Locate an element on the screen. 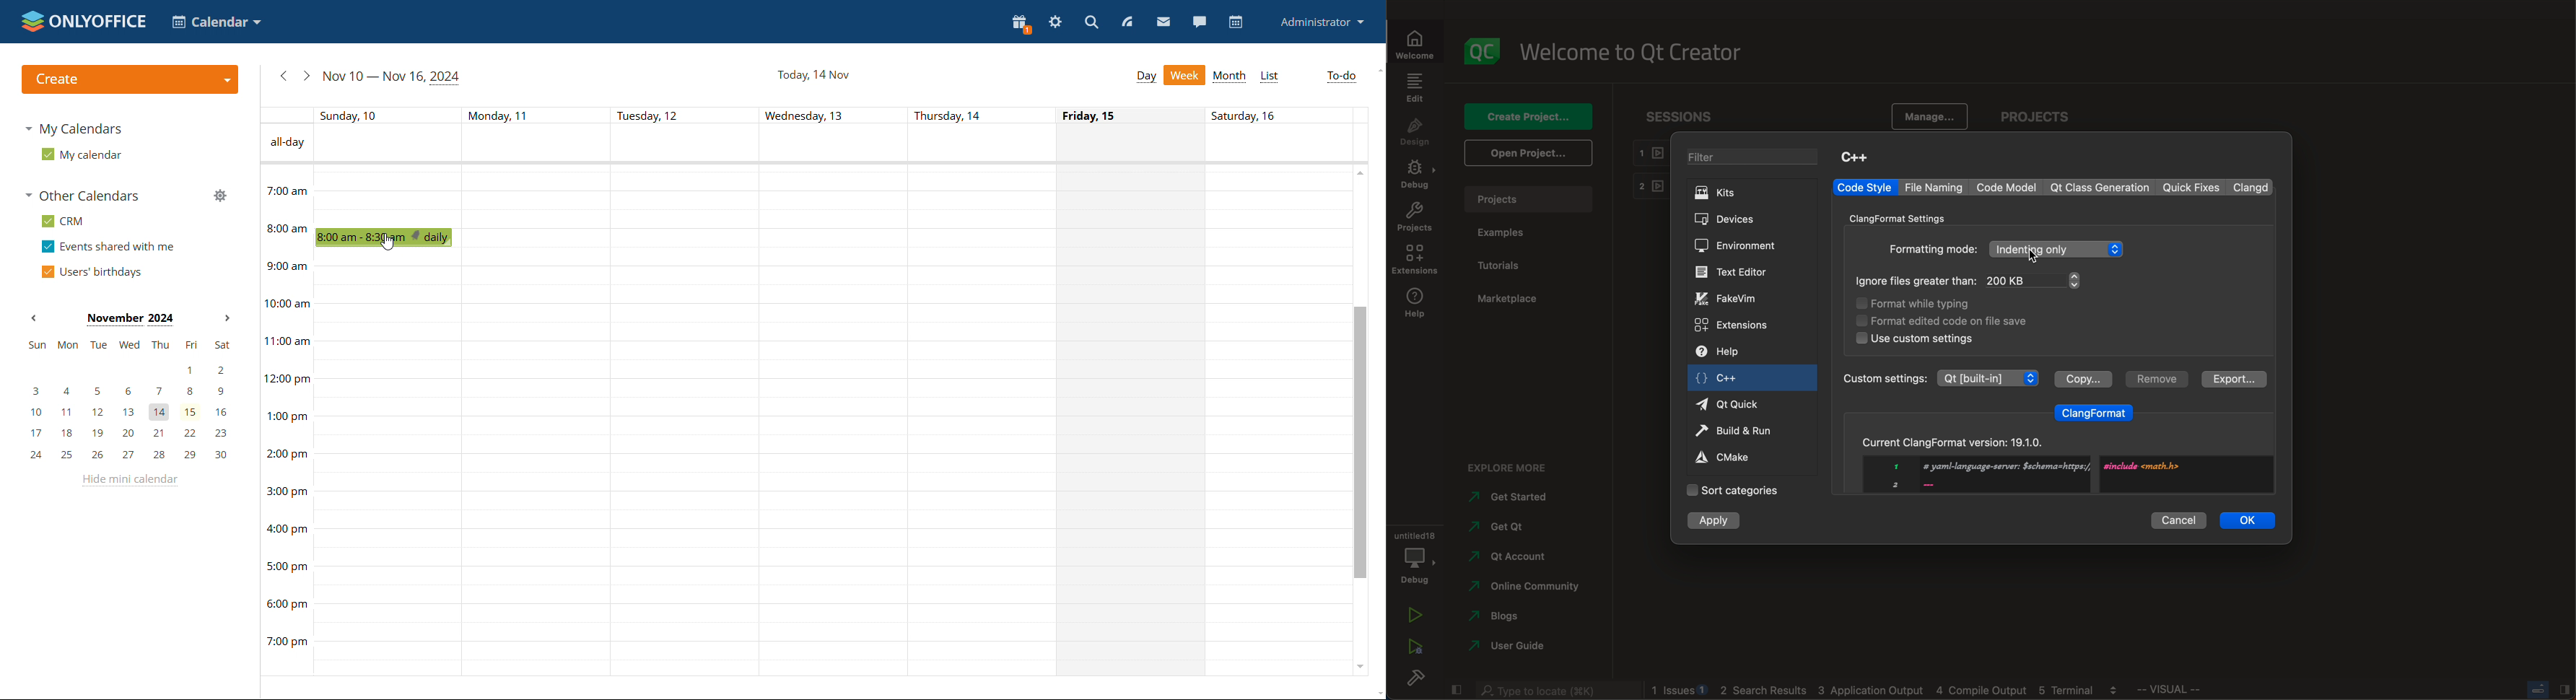 The width and height of the screenshot is (2576, 700). manage is located at coordinates (219, 195).